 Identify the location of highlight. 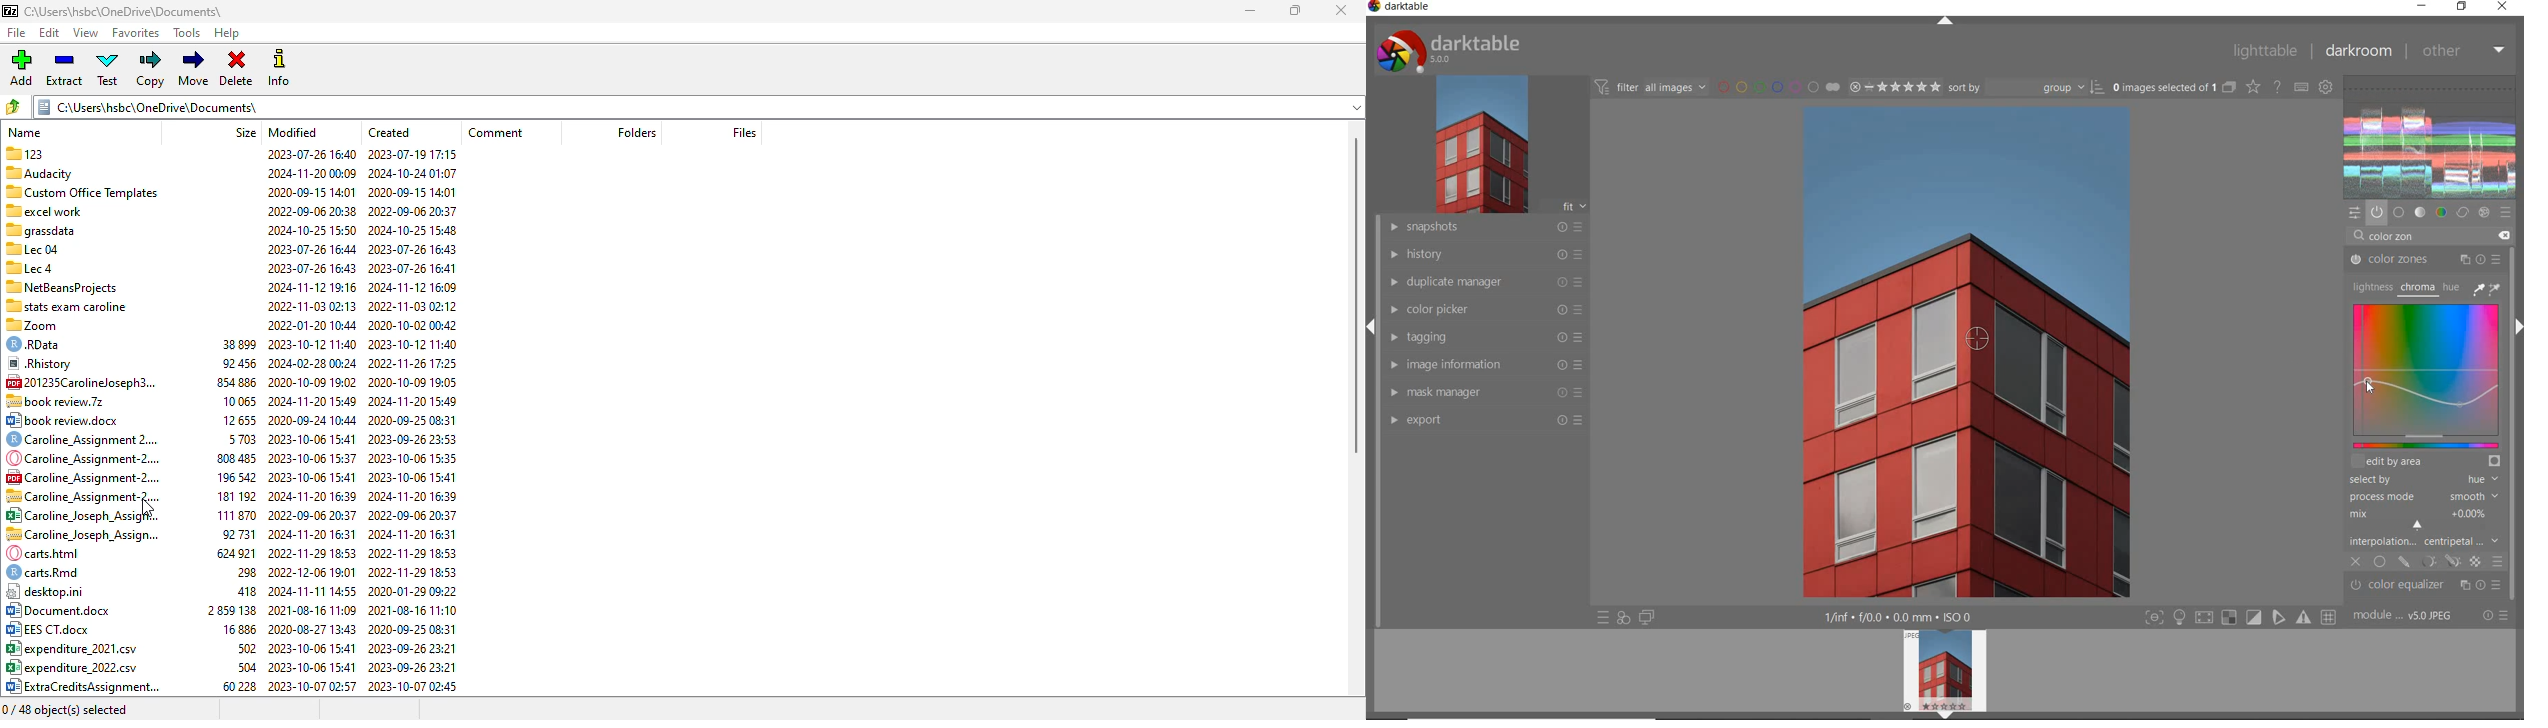
(2181, 620).